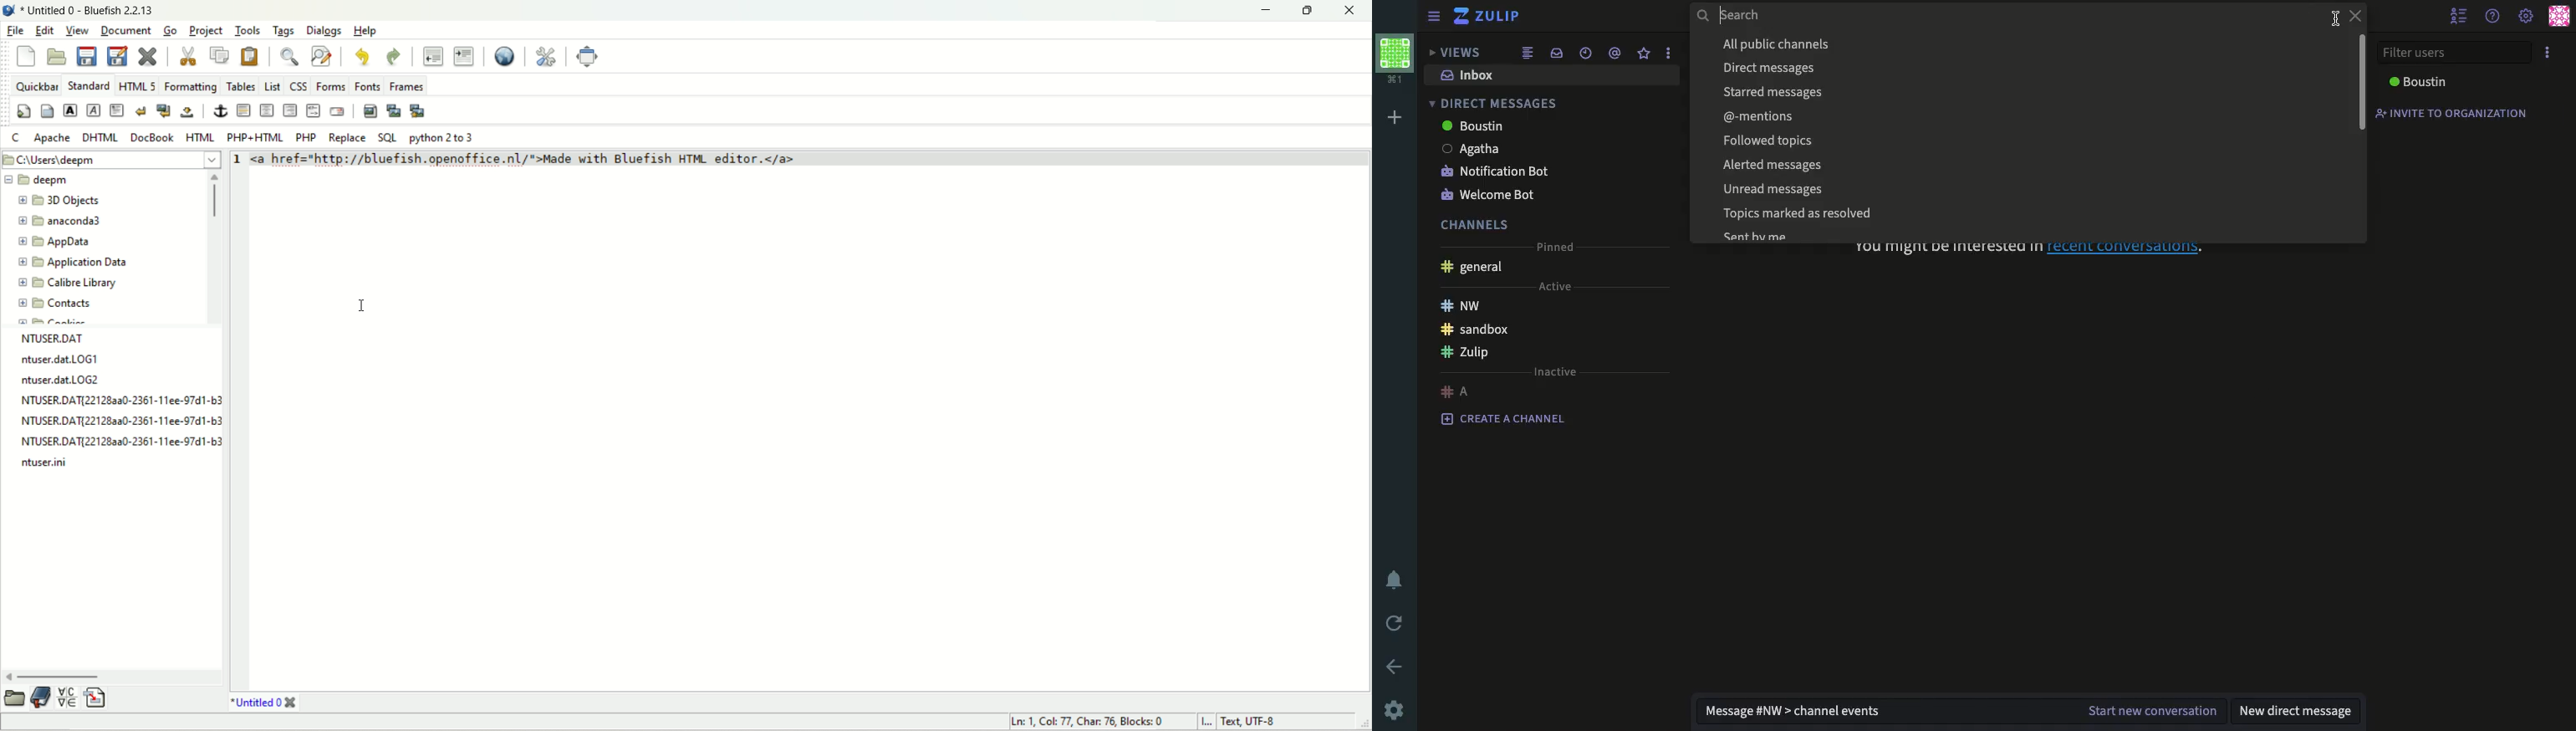 This screenshot has width=2576, height=756. I want to click on deepm, so click(37, 180).